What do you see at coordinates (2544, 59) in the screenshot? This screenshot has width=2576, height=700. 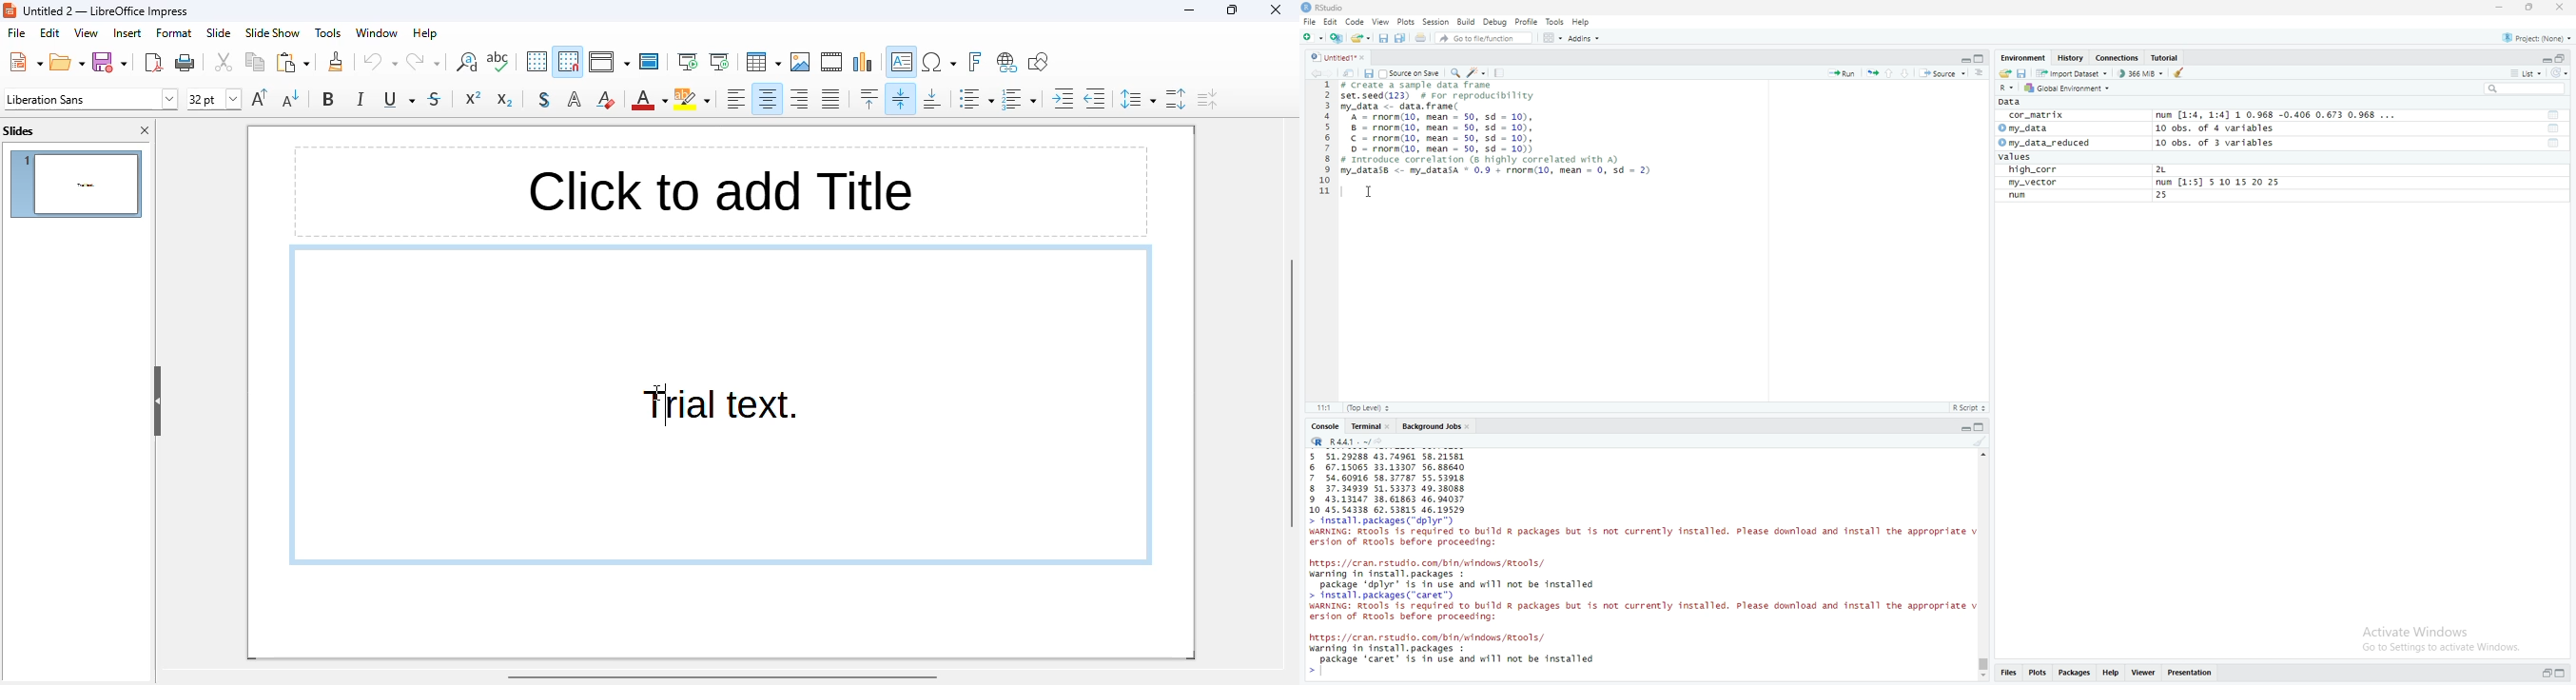 I see `Collapse` at bounding box center [2544, 59].